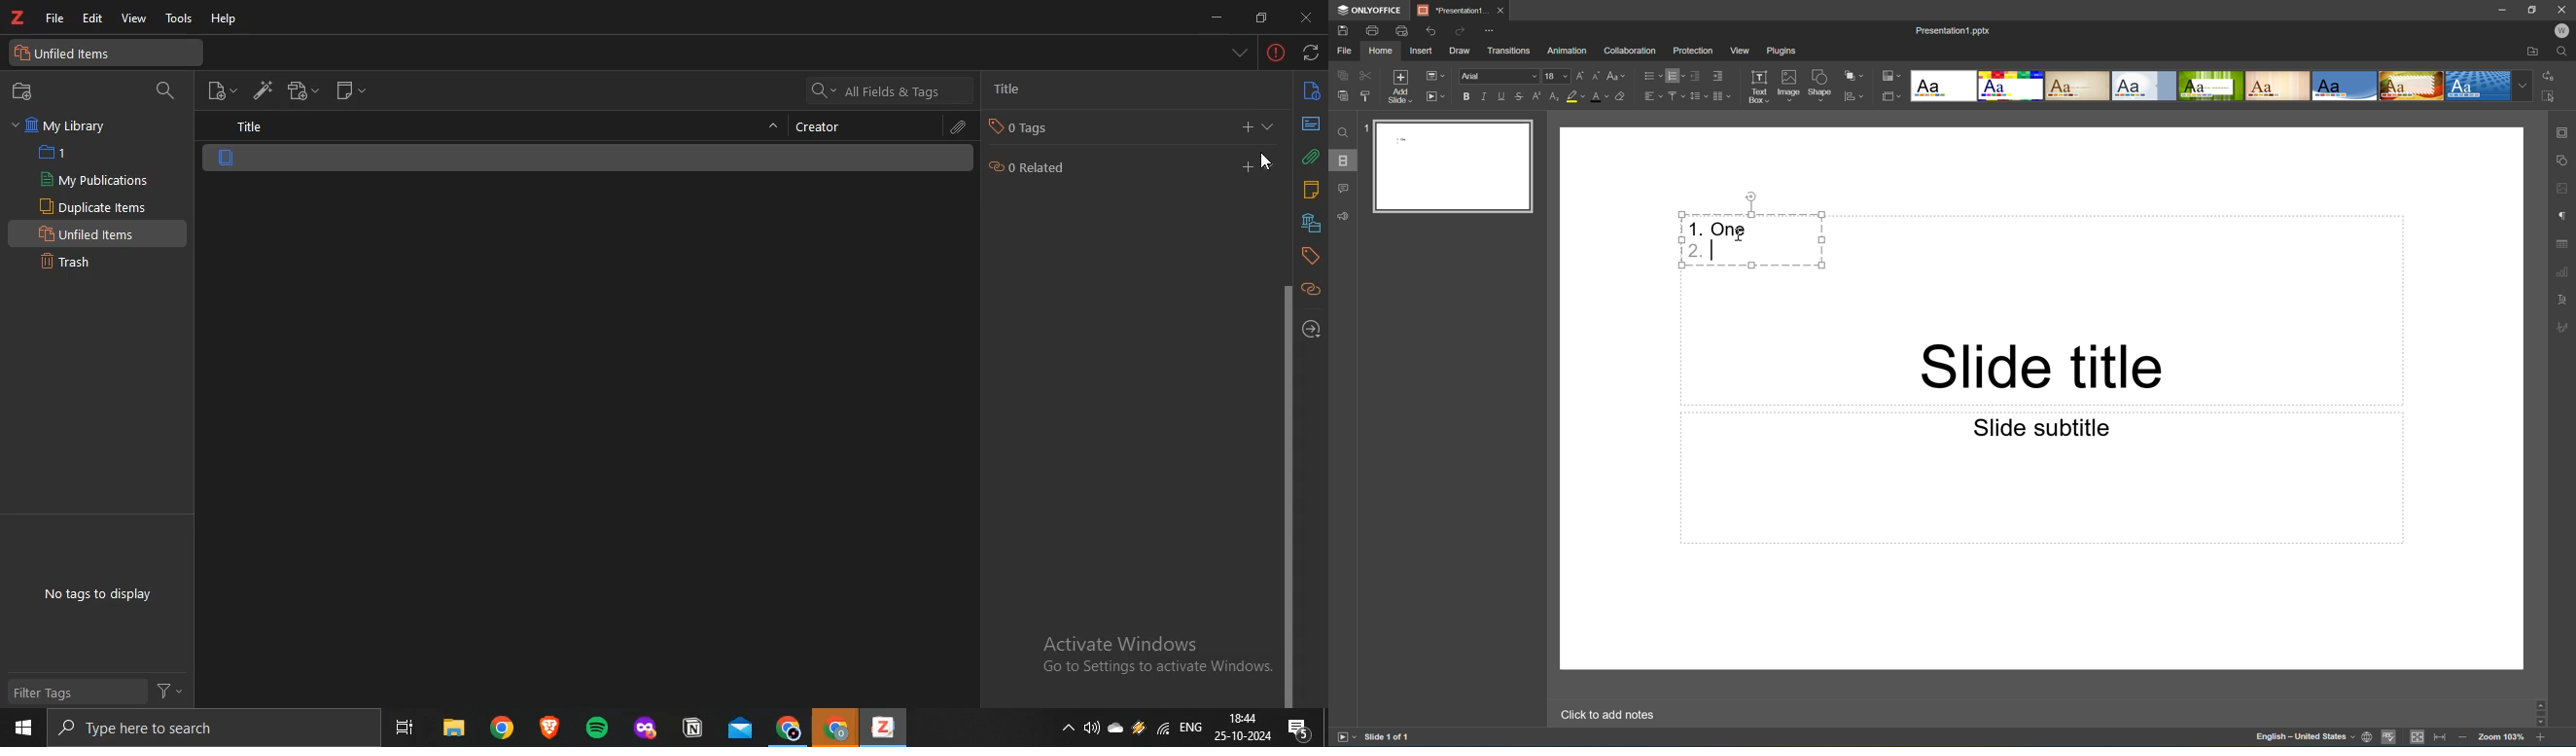 The image size is (2576, 756). What do you see at coordinates (1693, 50) in the screenshot?
I see `Protection` at bounding box center [1693, 50].